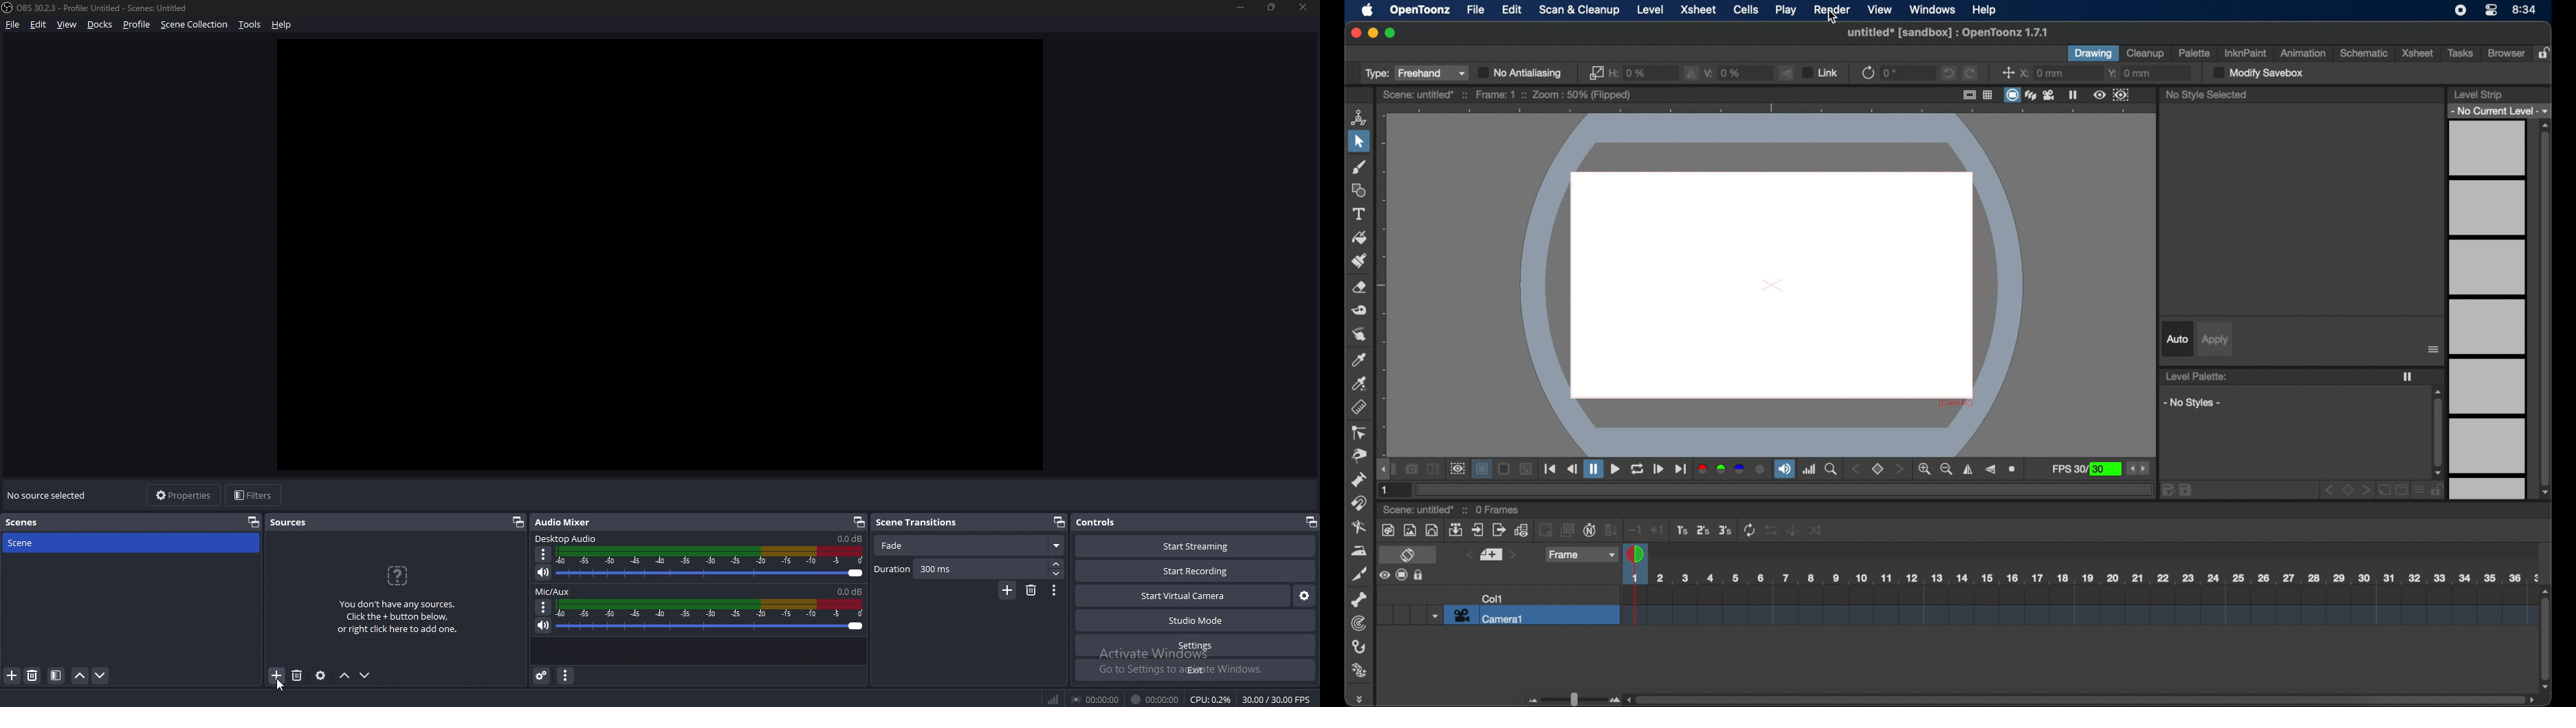 Image resolution: width=2576 pixels, height=728 pixels. I want to click on Virtual camera settings, so click(1304, 596).